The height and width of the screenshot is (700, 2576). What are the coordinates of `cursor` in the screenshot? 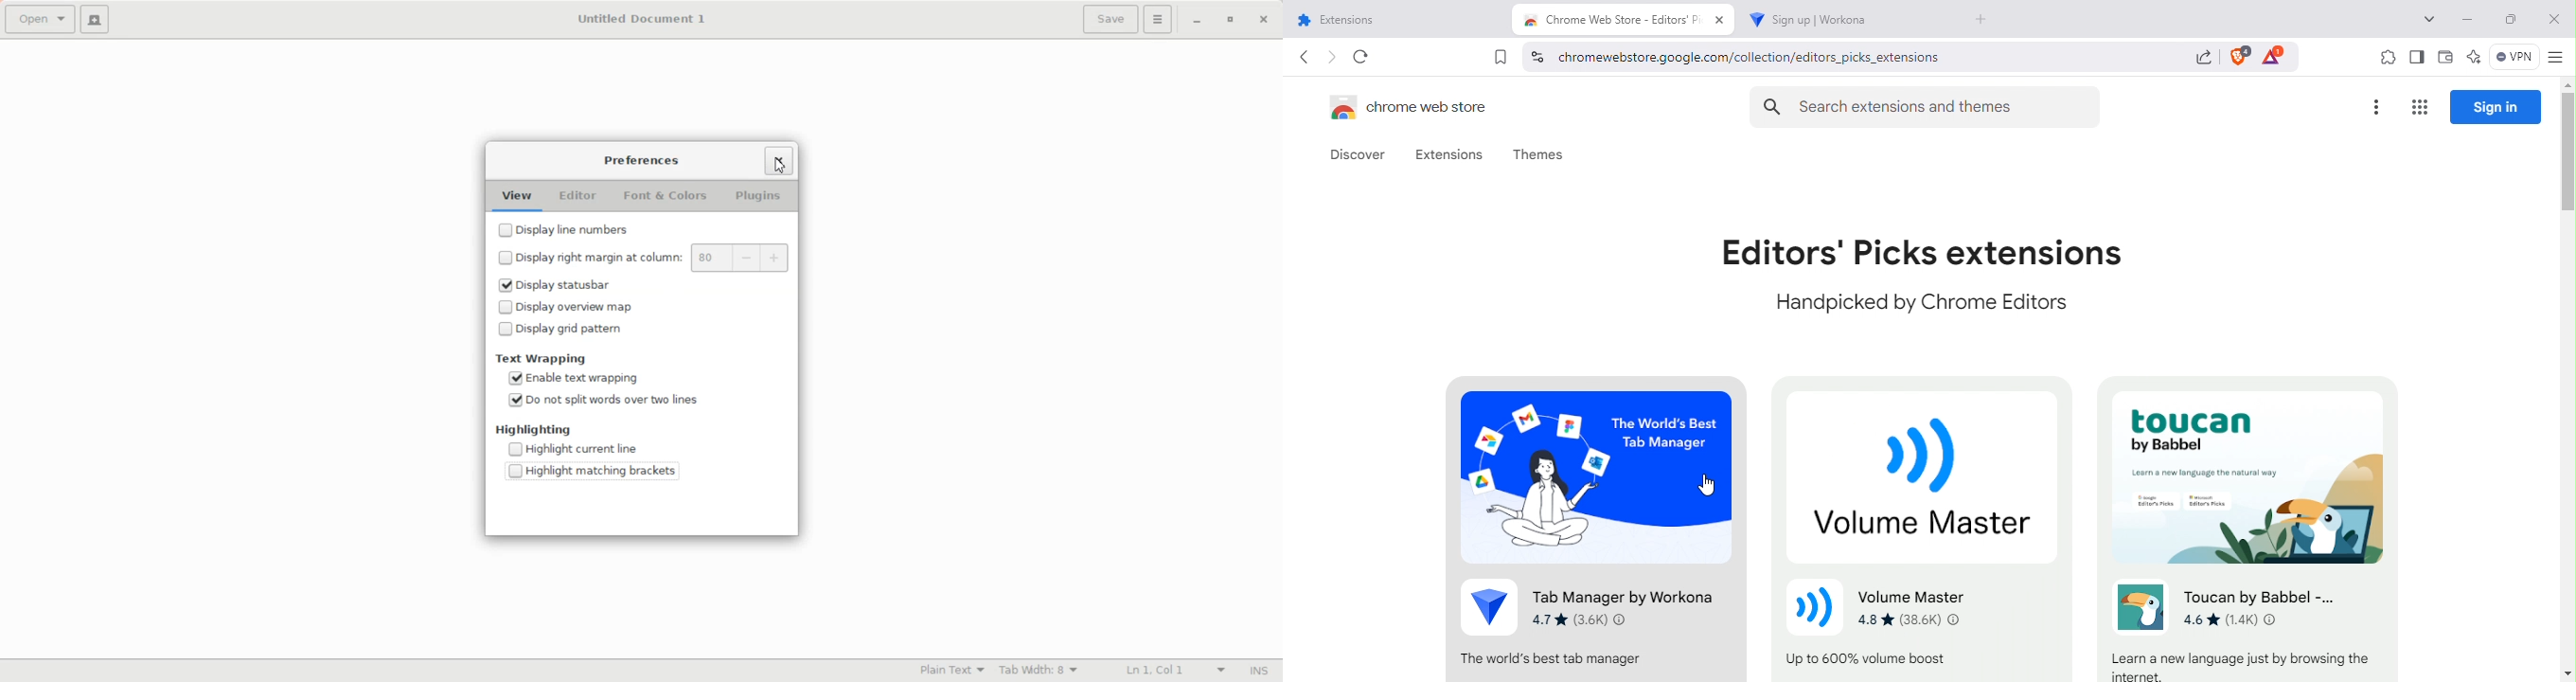 It's located at (1706, 485).